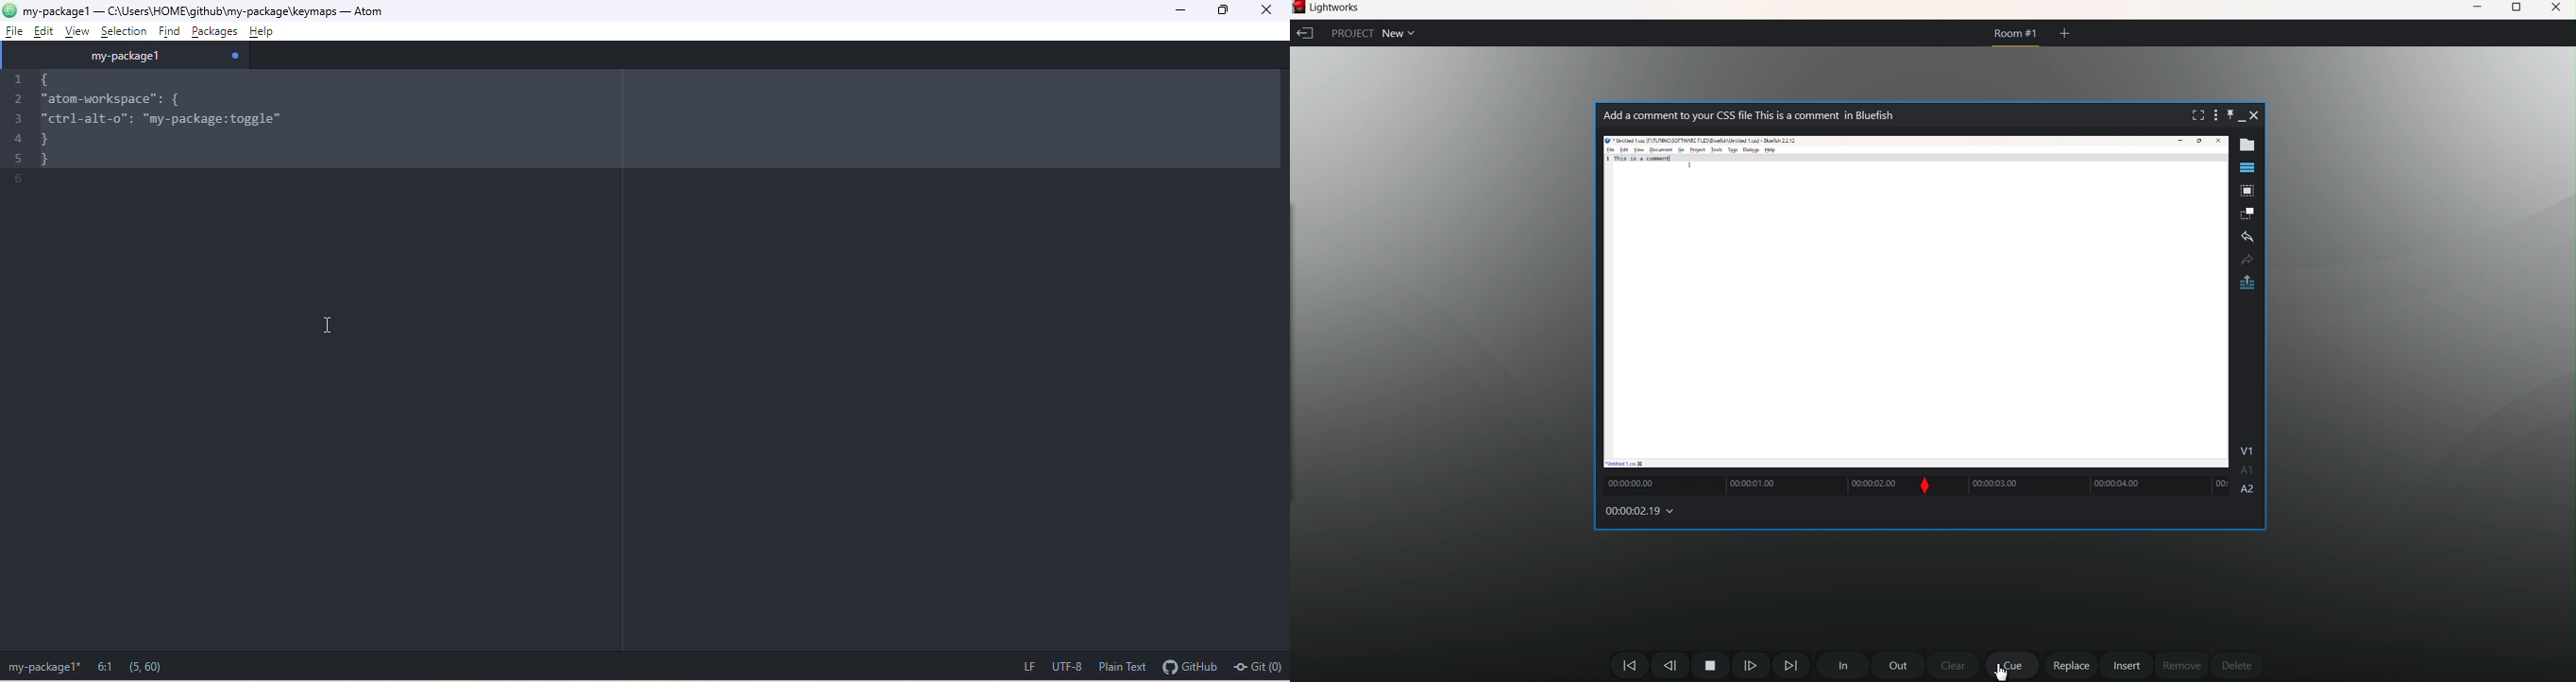 This screenshot has width=2576, height=700. Describe the element at coordinates (333, 324) in the screenshot. I see `crusor movement` at that location.